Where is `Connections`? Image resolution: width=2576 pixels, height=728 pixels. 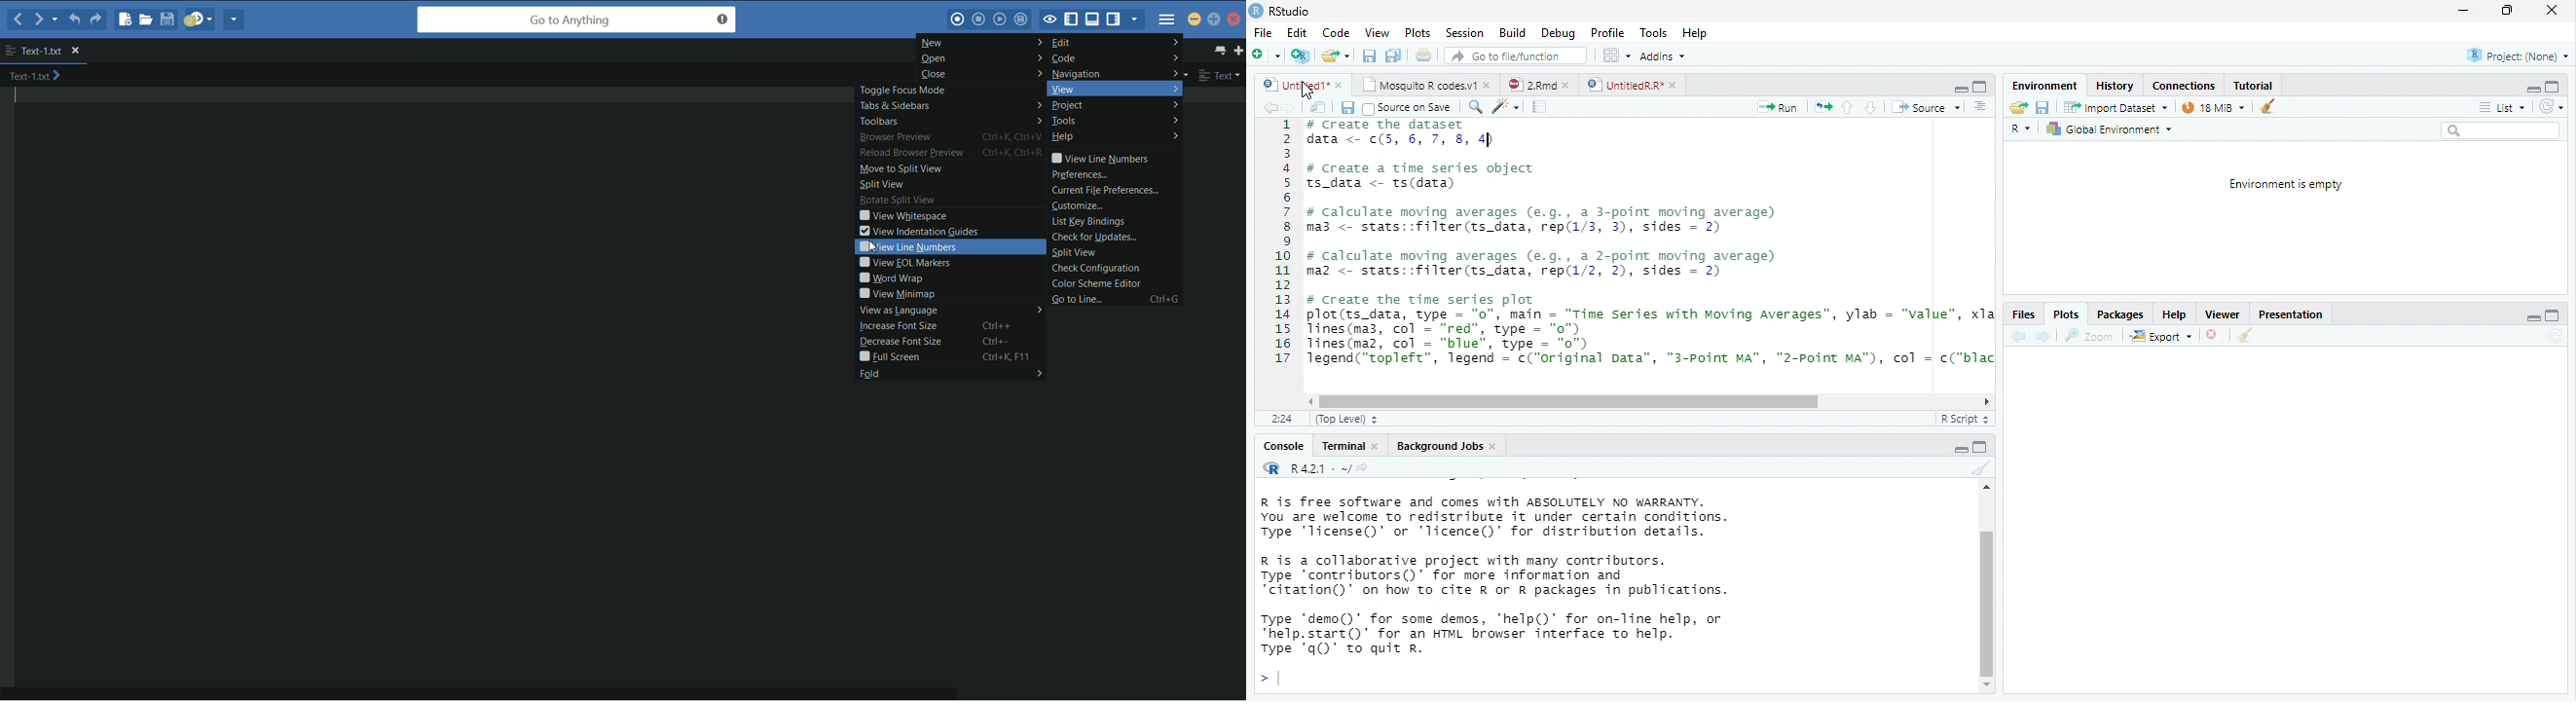 Connections is located at coordinates (2183, 86).